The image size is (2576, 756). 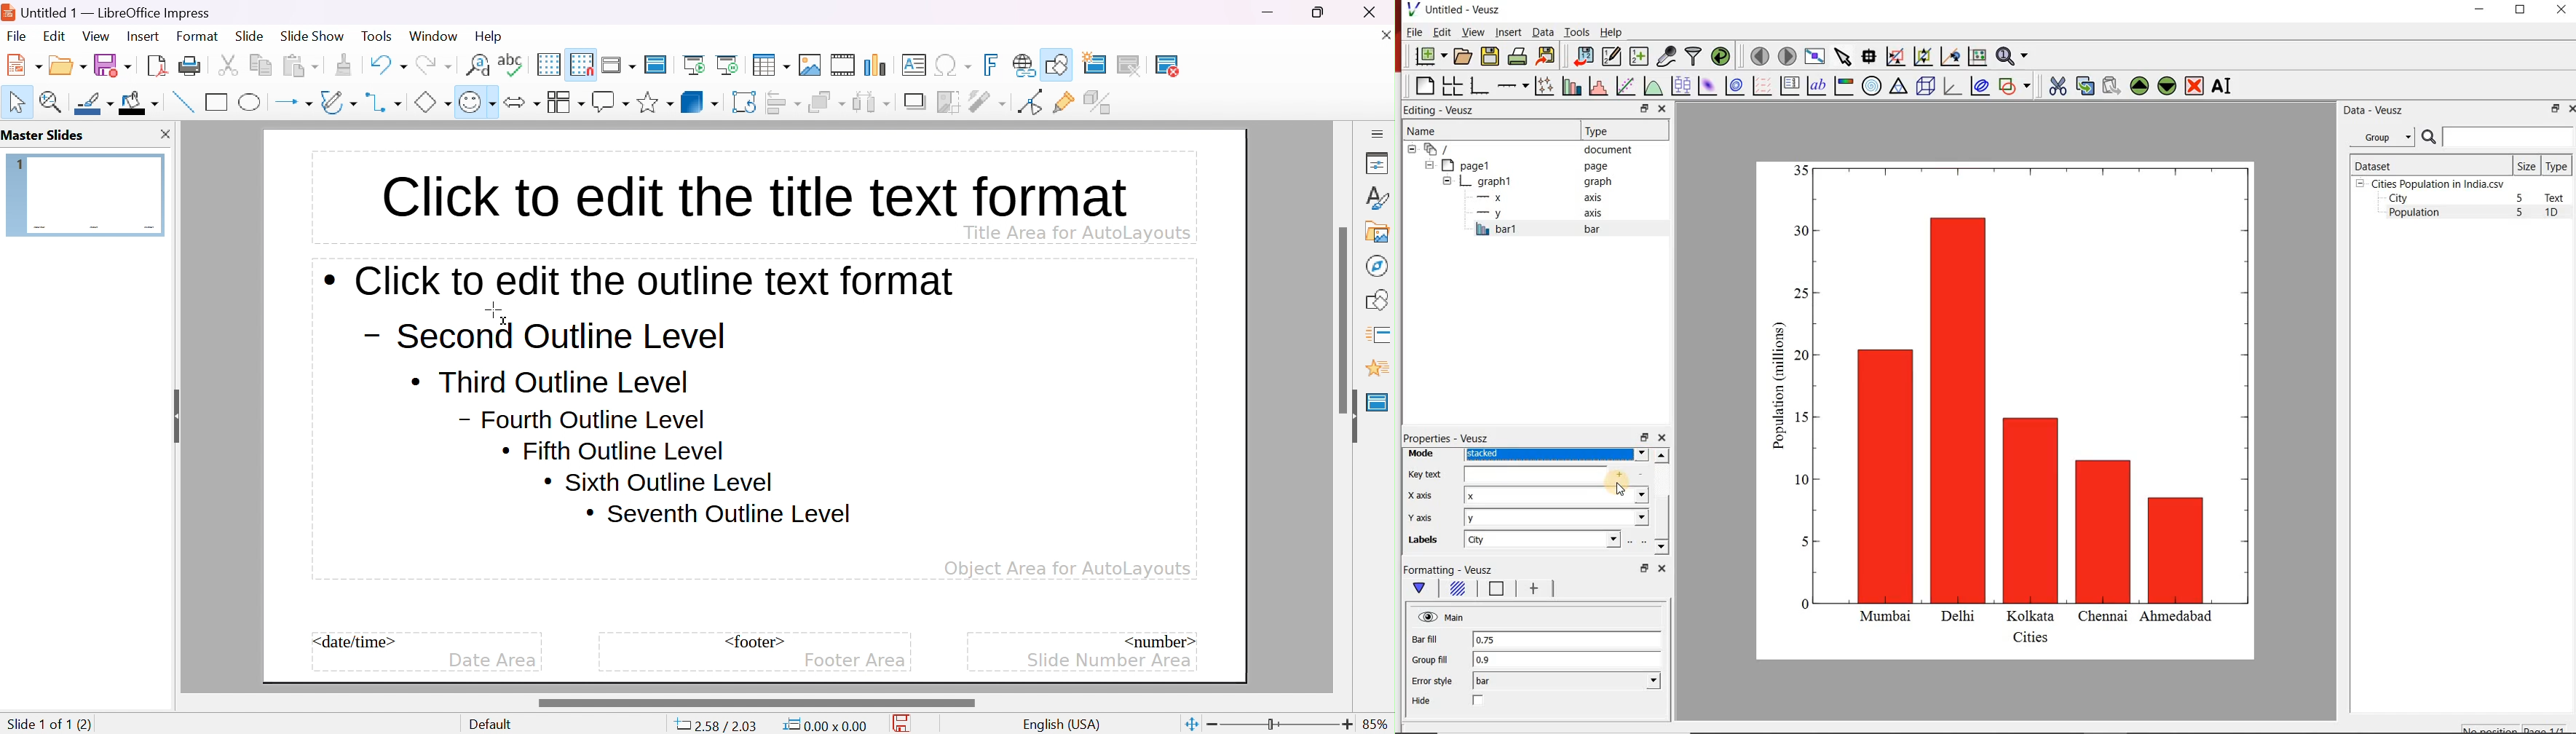 What do you see at coordinates (250, 36) in the screenshot?
I see `slide` at bounding box center [250, 36].